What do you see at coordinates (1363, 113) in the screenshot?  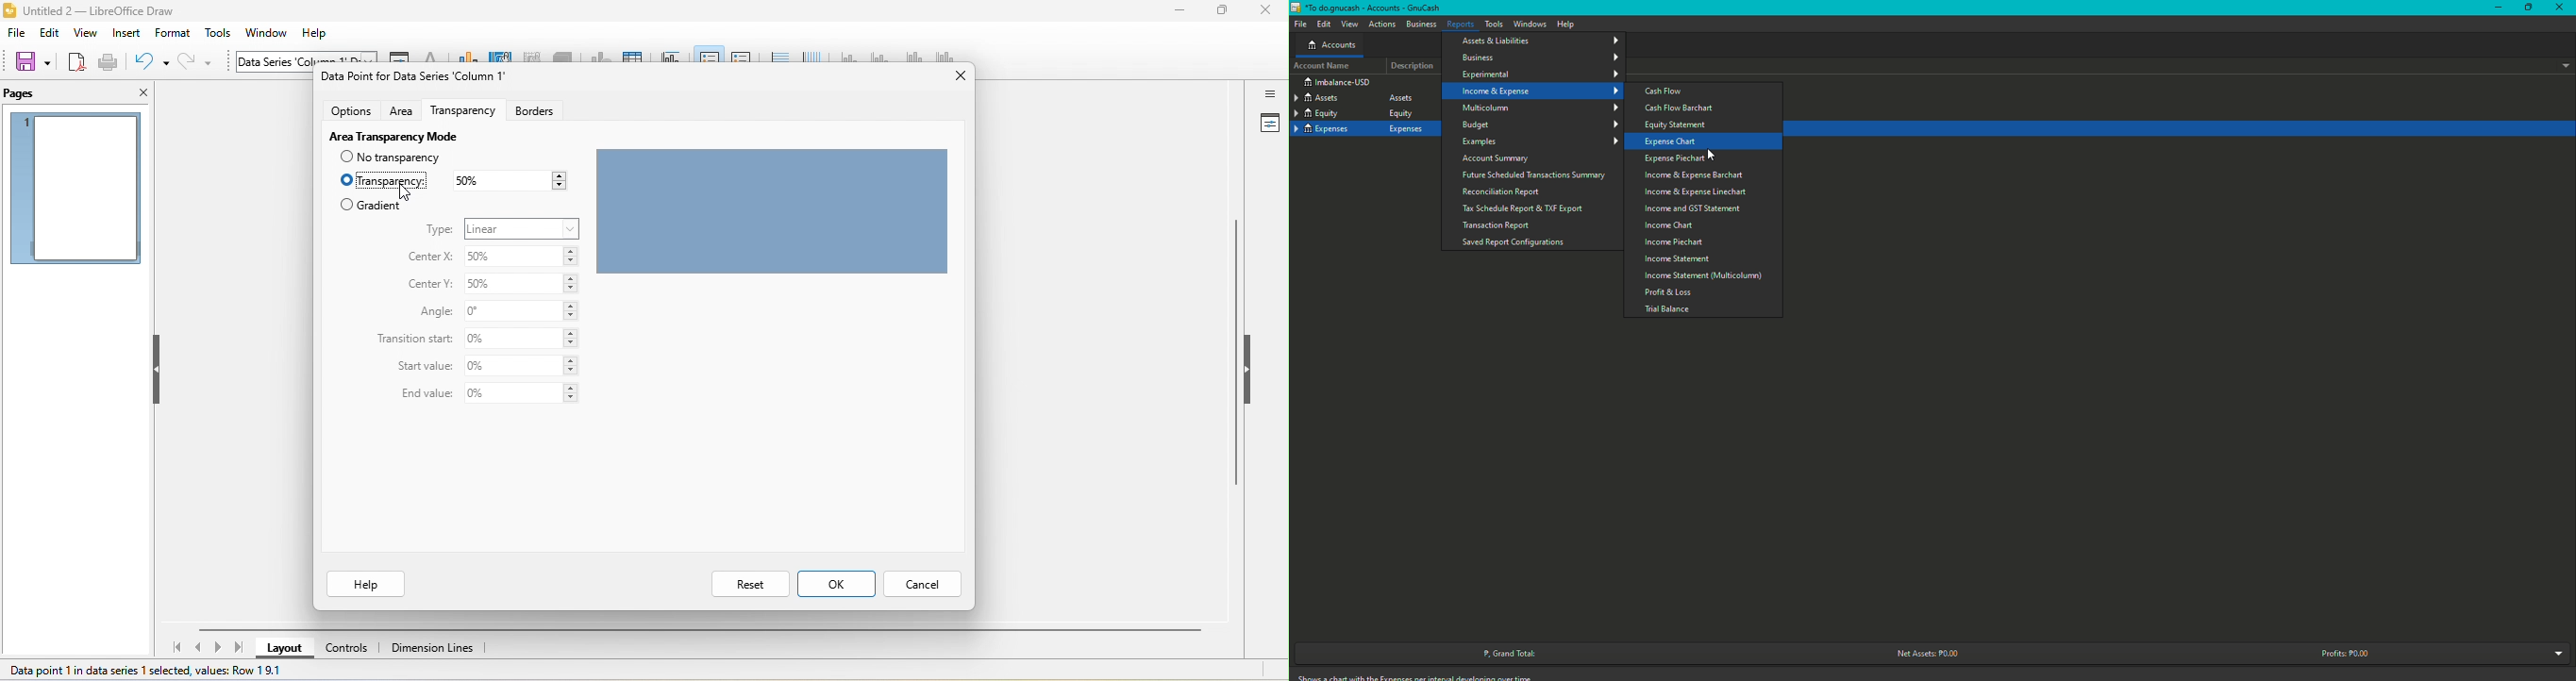 I see `Equity` at bounding box center [1363, 113].